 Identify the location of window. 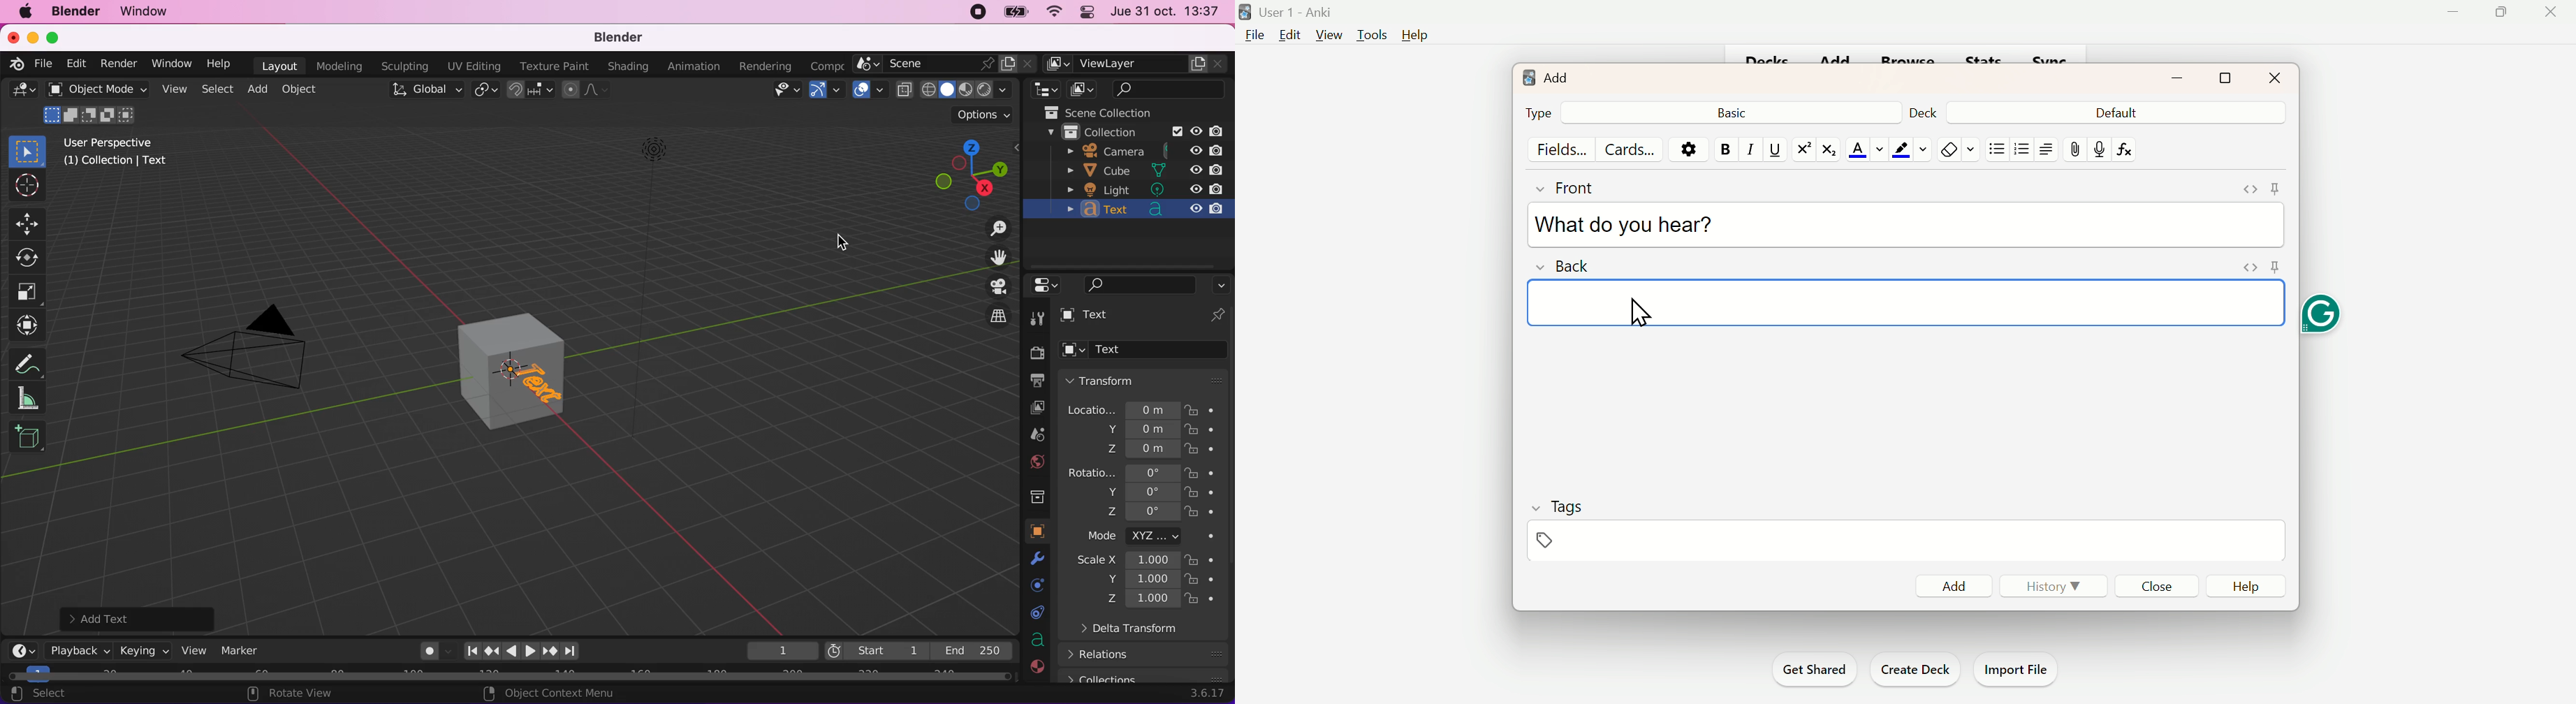
(147, 11).